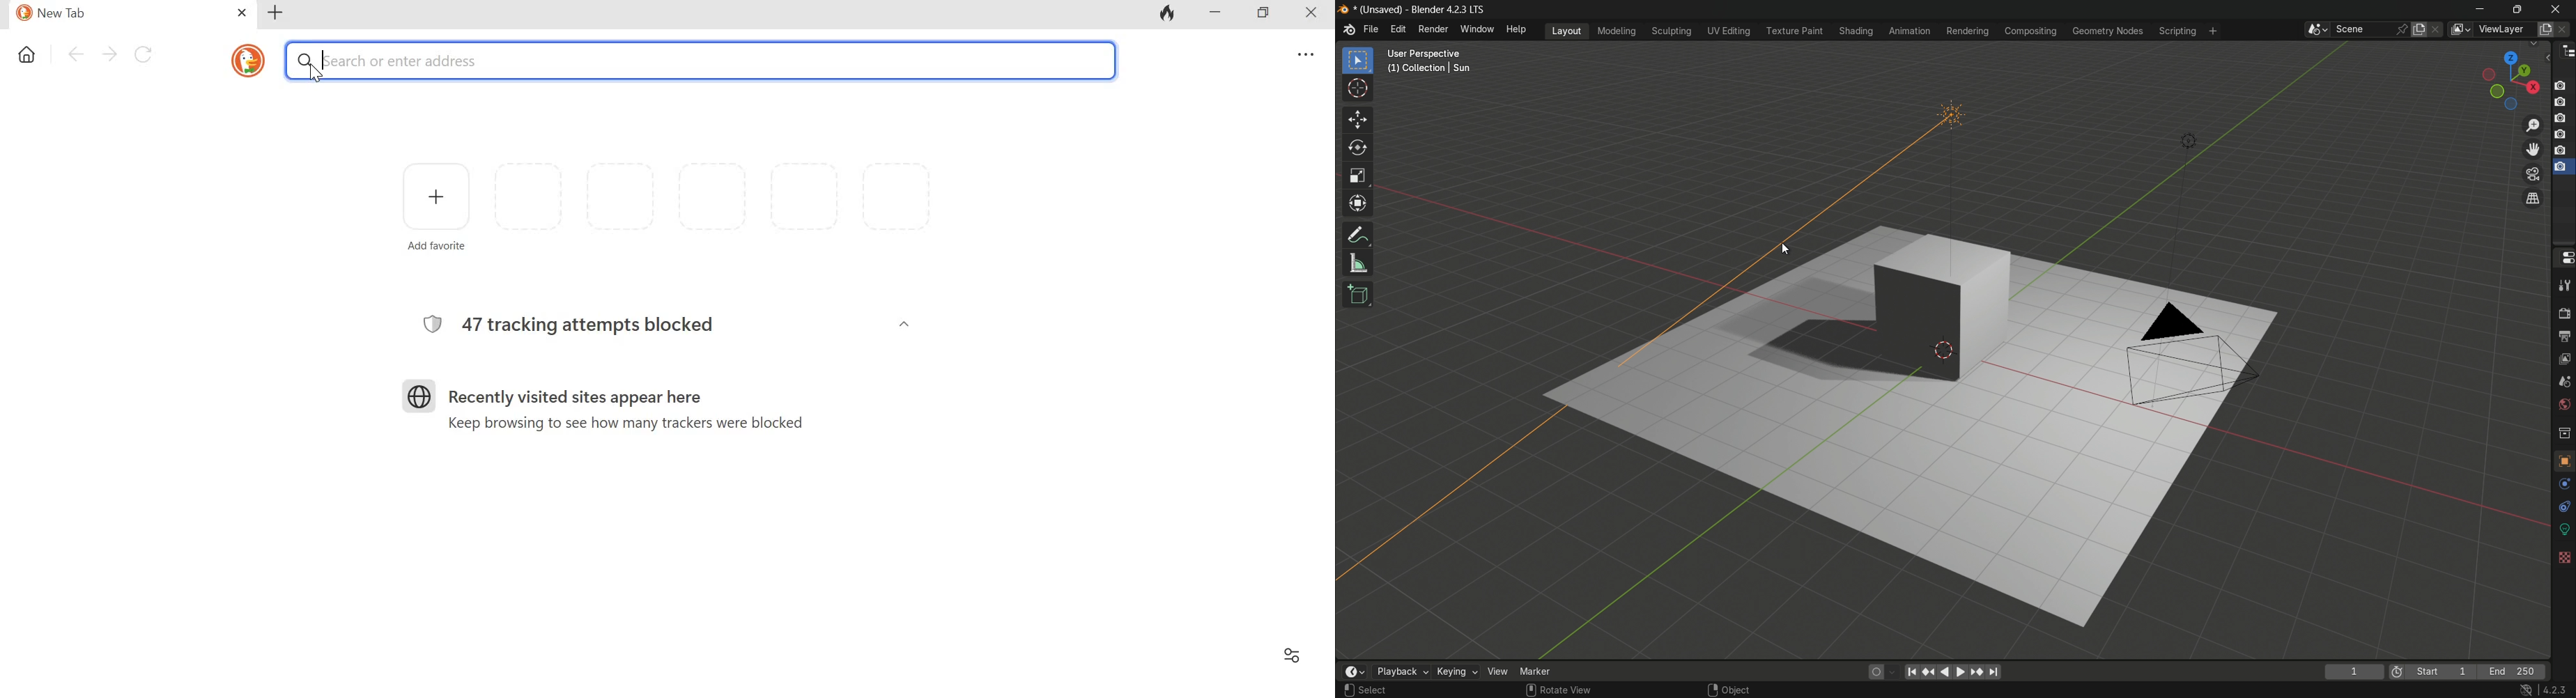 This screenshot has width=2576, height=700. I want to click on Sunlight rotated , so click(1884, 161).